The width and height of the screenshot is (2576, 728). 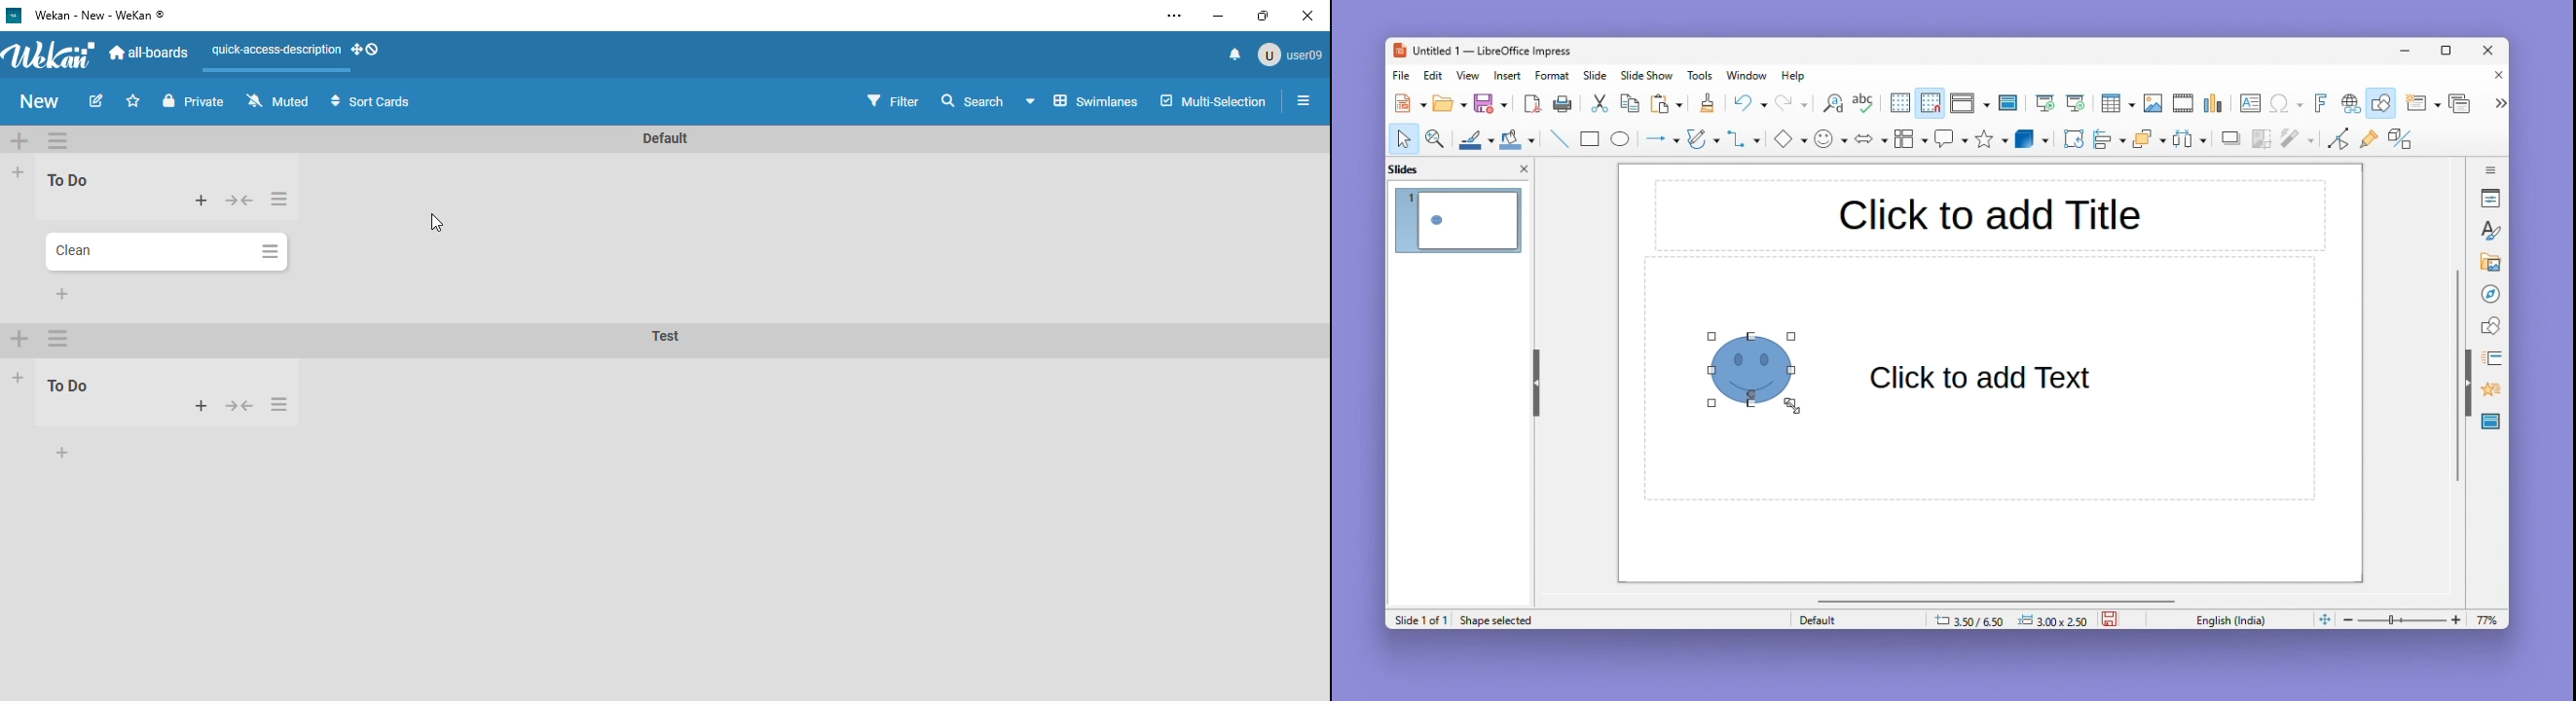 What do you see at coordinates (1471, 75) in the screenshot?
I see `View` at bounding box center [1471, 75].